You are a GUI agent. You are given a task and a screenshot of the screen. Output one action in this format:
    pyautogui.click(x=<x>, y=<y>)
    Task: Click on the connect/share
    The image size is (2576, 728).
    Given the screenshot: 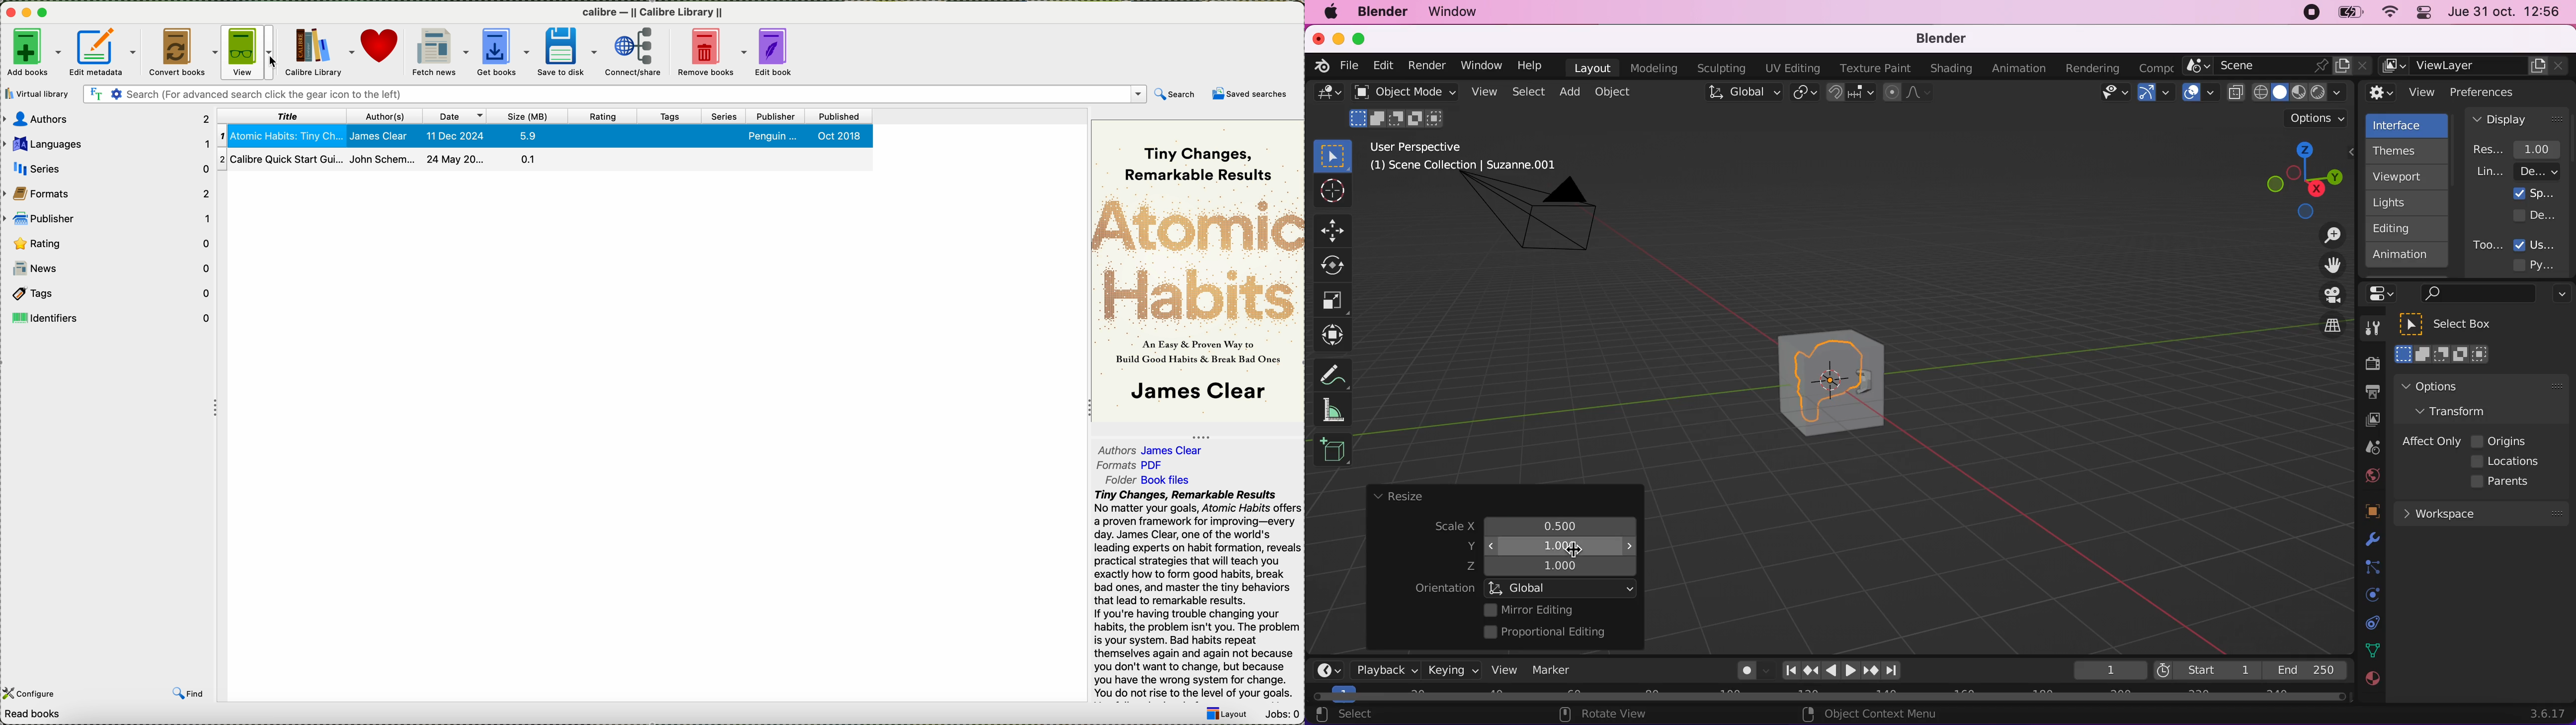 What is the action you would take?
    pyautogui.click(x=636, y=54)
    